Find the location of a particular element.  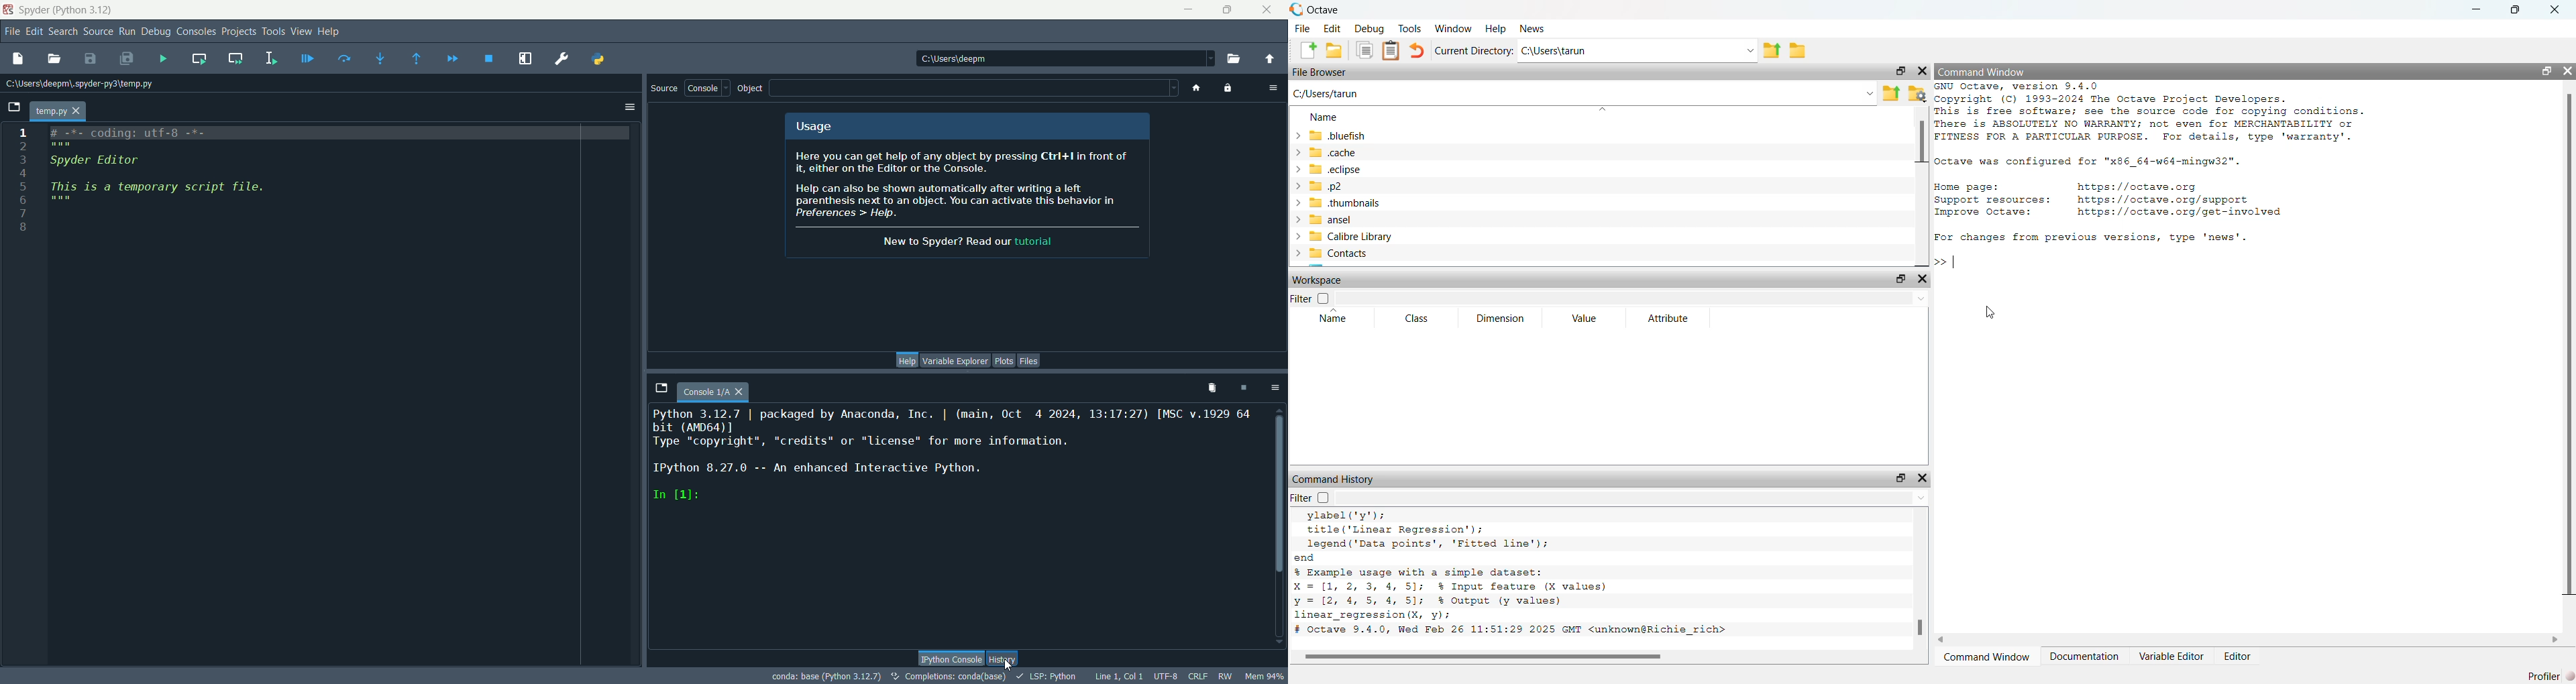

view is located at coordinates (299, 32).